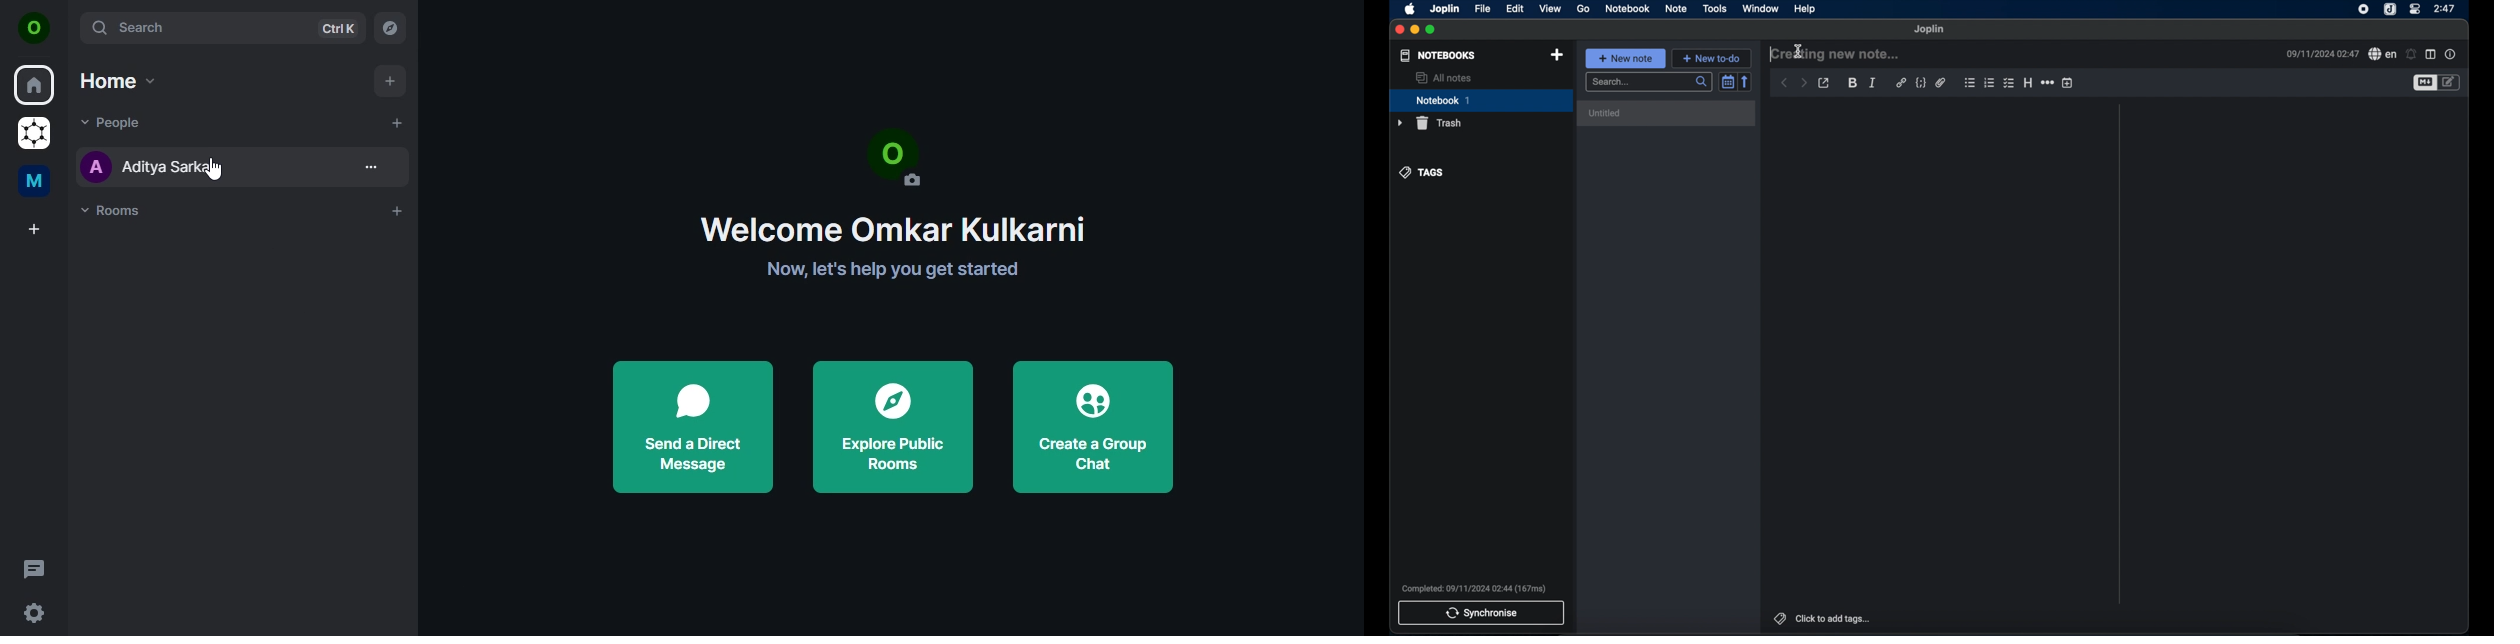 The height and width of the screenshot is (644, 2520). I want to click on bulleted list, so click(1969, 82).